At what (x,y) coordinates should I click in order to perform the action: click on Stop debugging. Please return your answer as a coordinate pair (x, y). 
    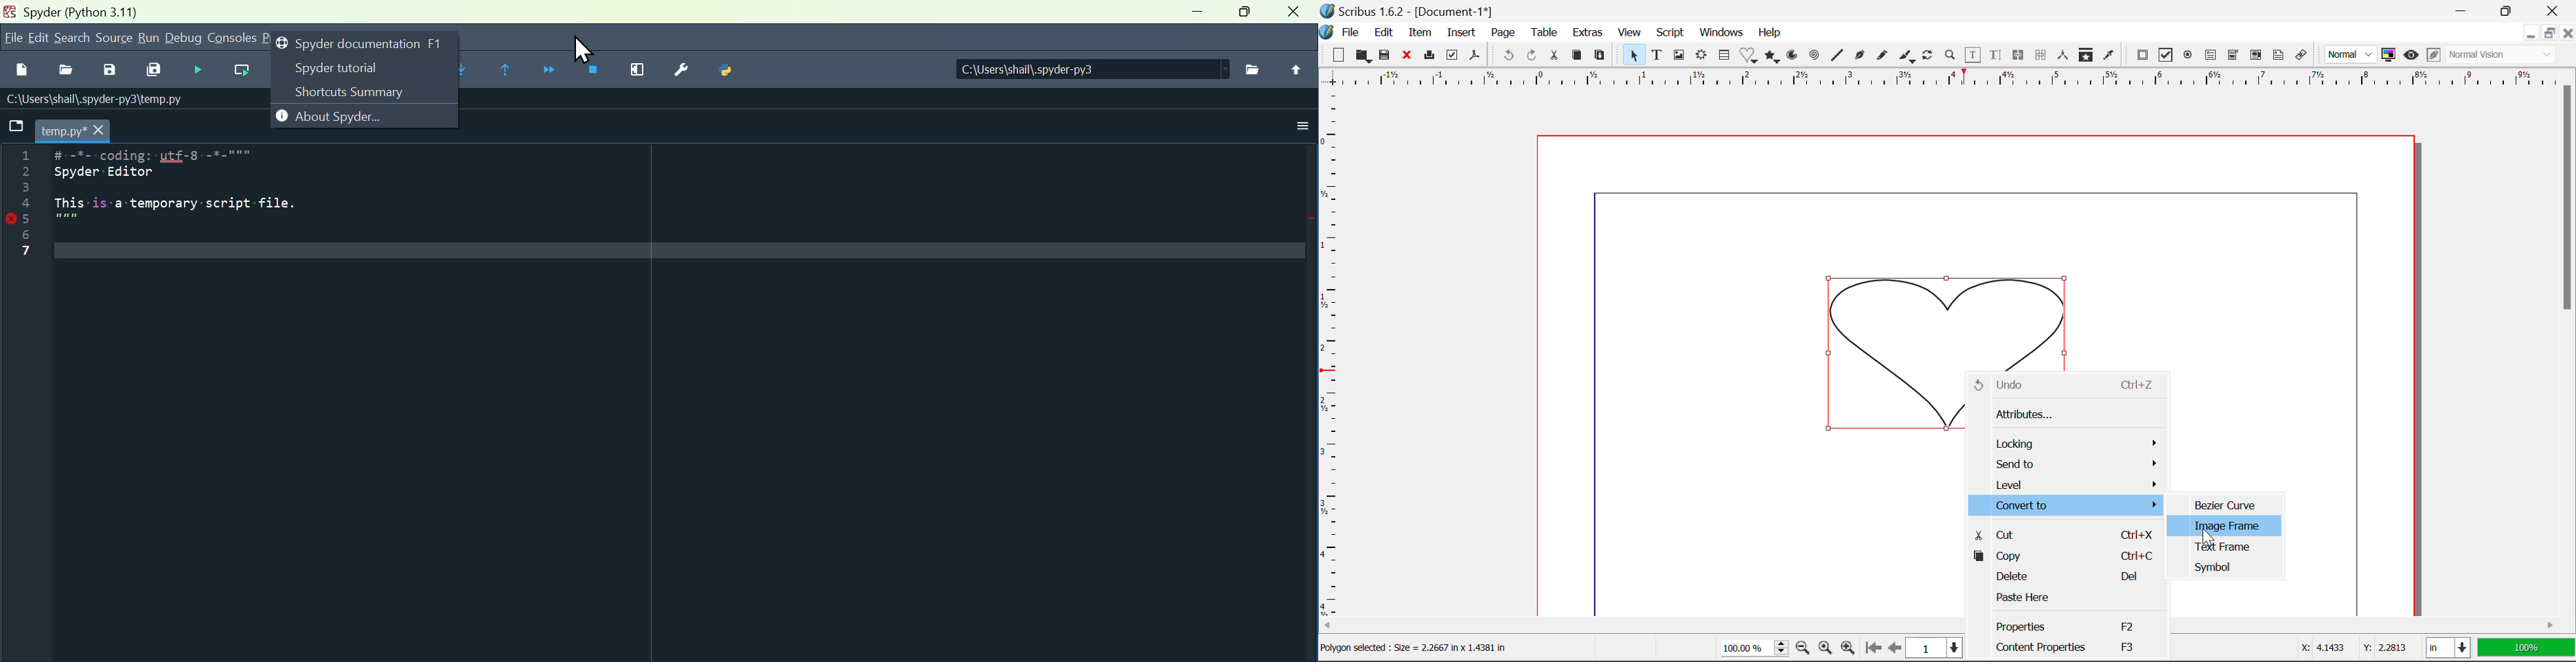
    Looking at the image, I should click on (594, 69).